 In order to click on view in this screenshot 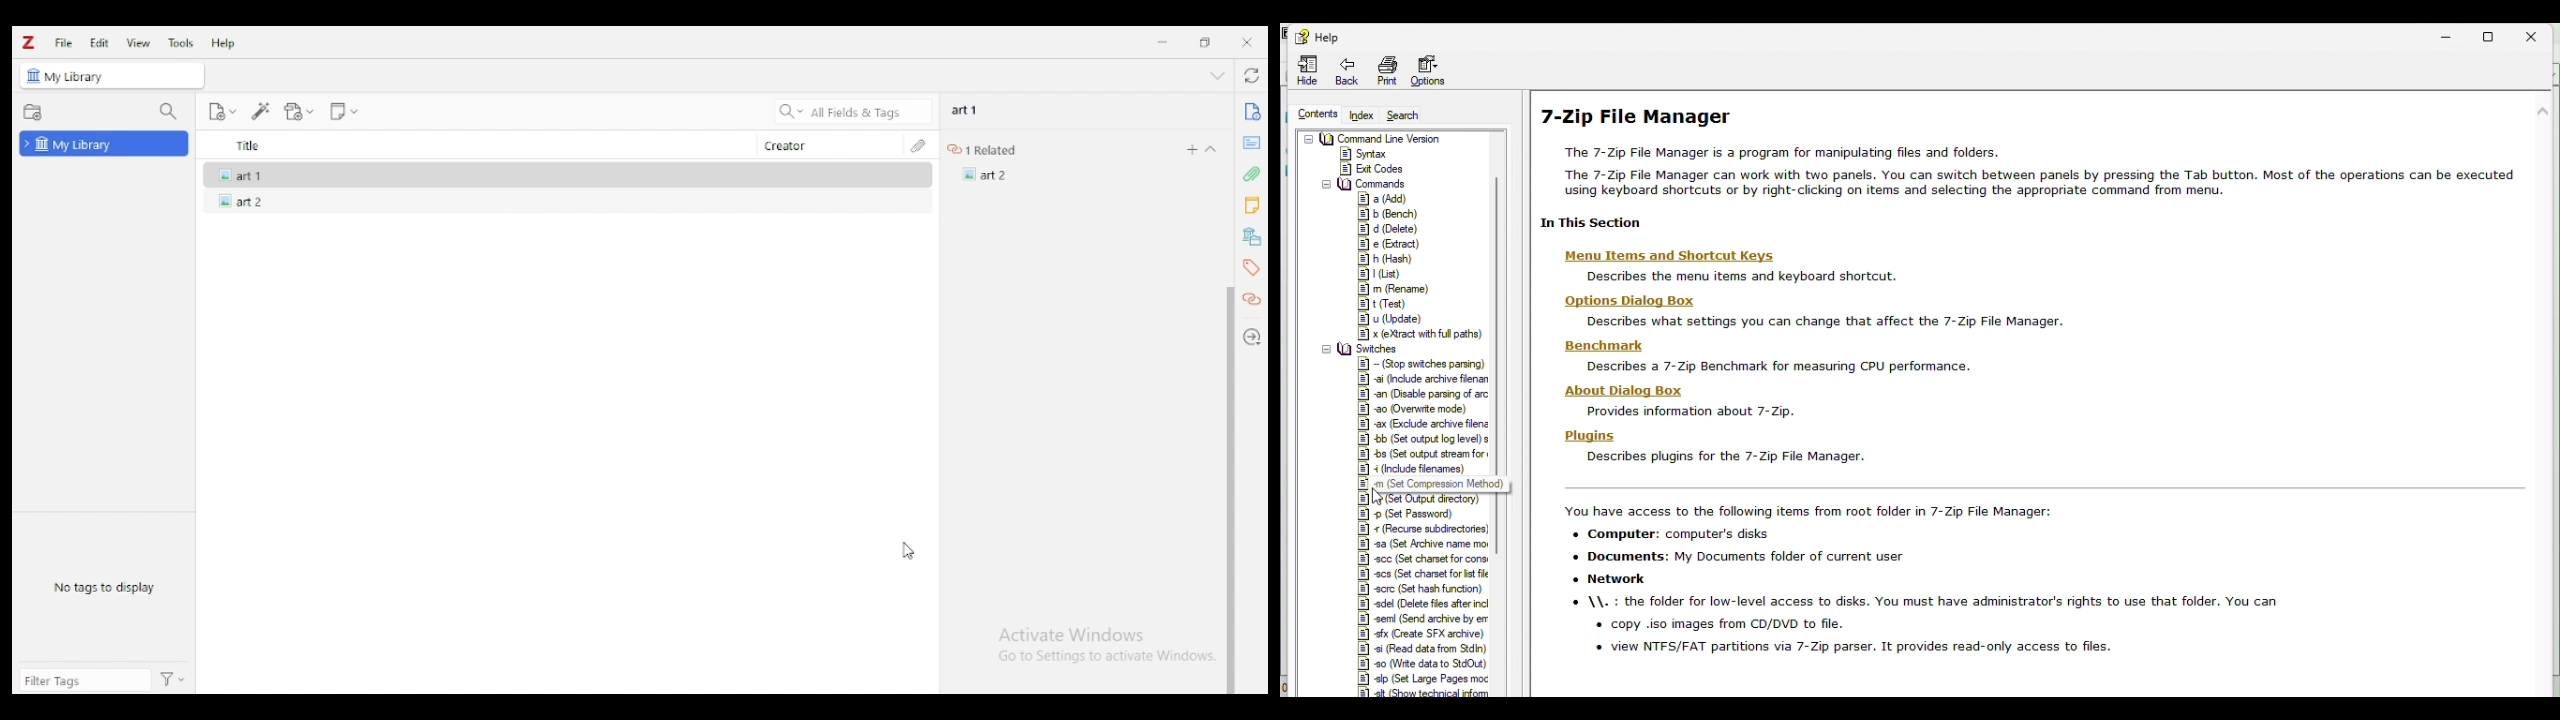, I will do `click(139, 43)`.